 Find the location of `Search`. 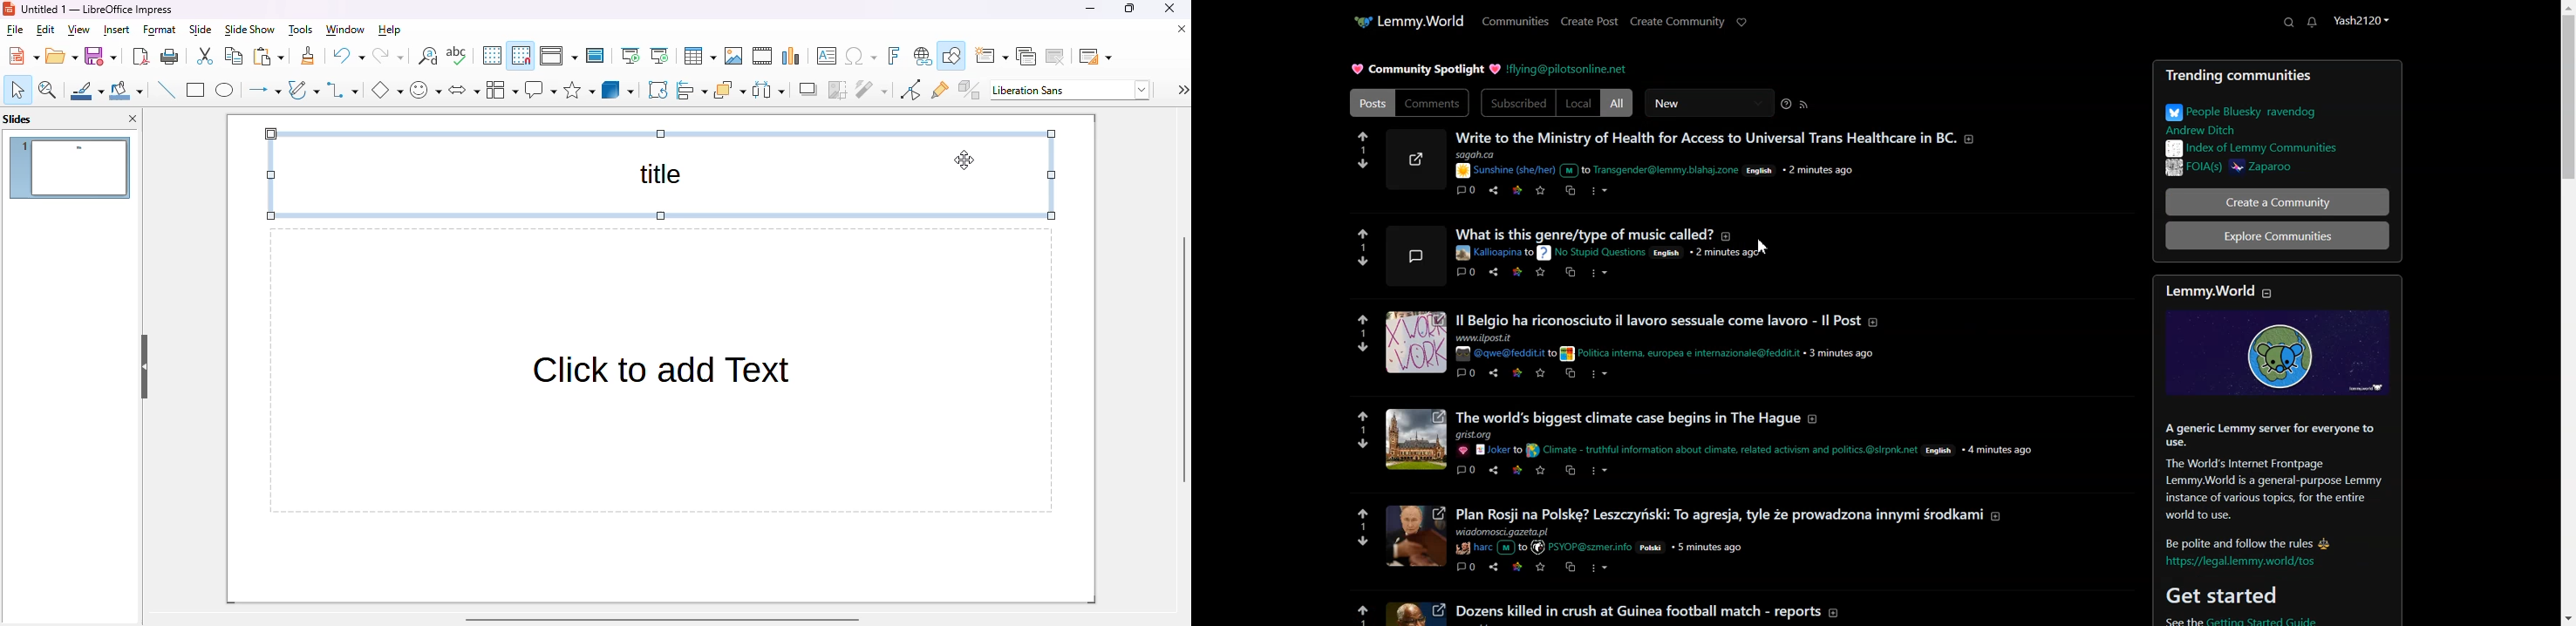

Search is located at coordinates (2289, 22).